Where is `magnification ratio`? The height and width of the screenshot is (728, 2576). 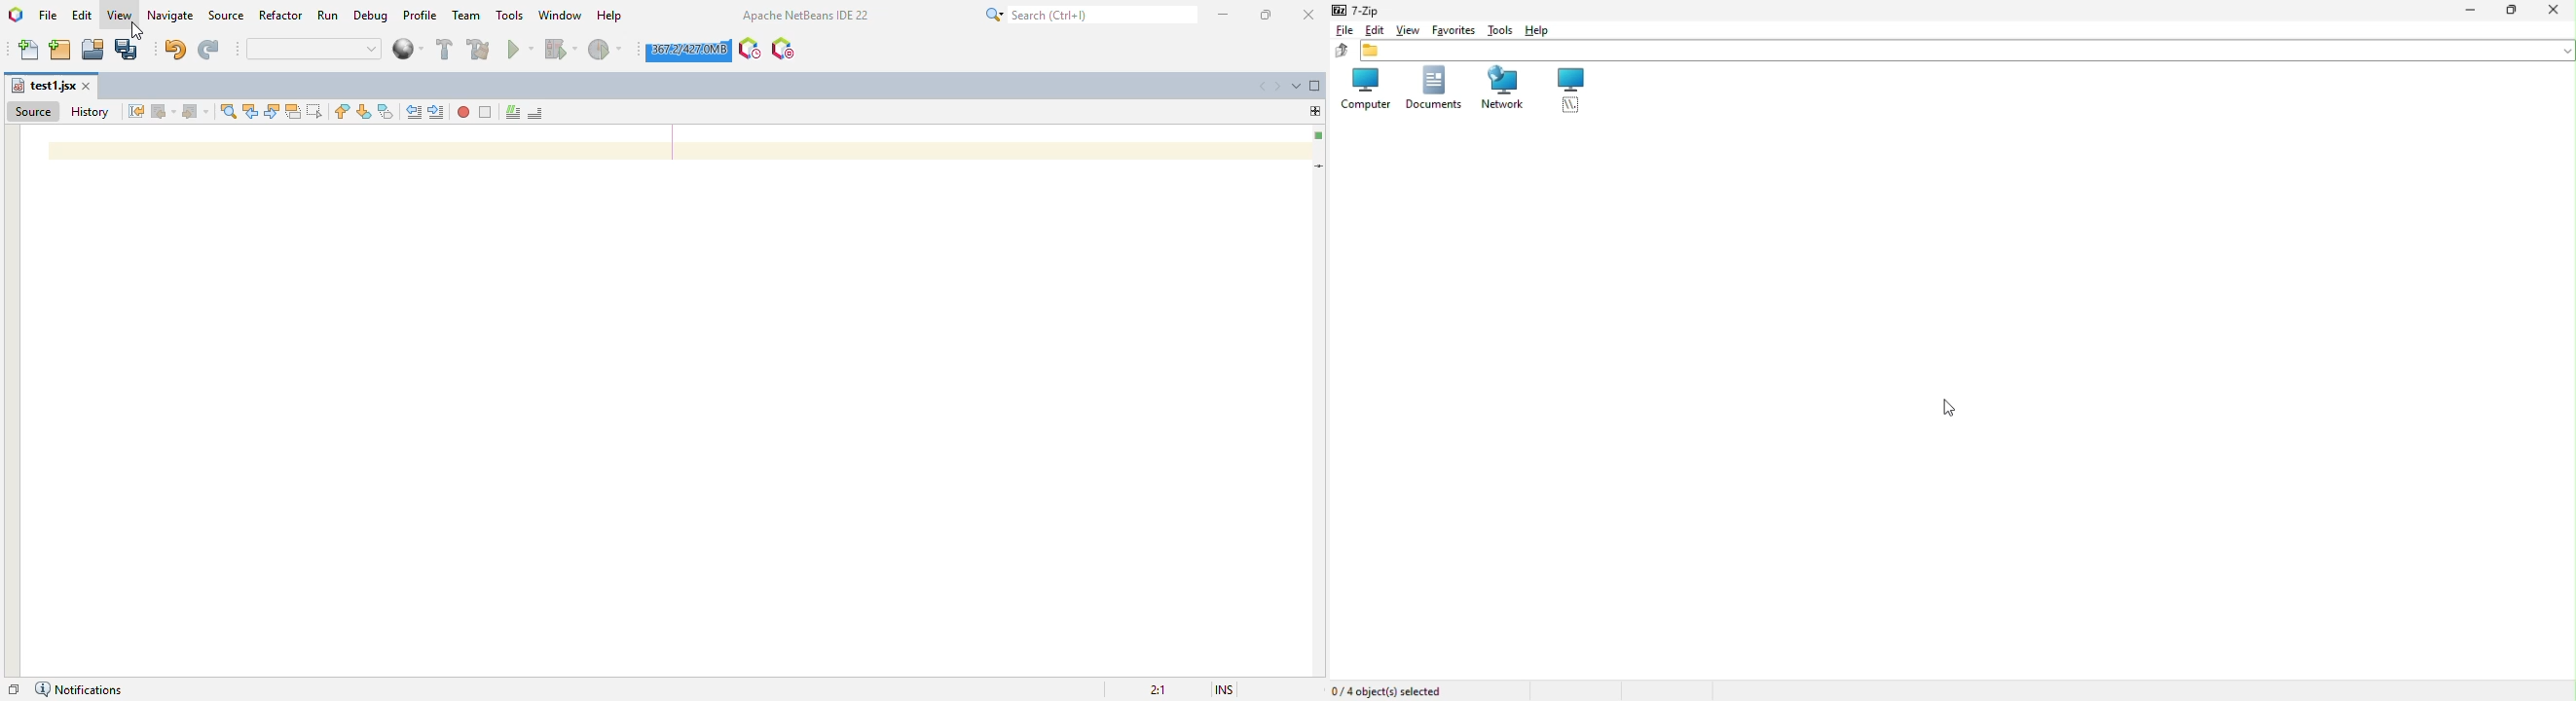 magnification ratio is located at coordinates (1159, 690).